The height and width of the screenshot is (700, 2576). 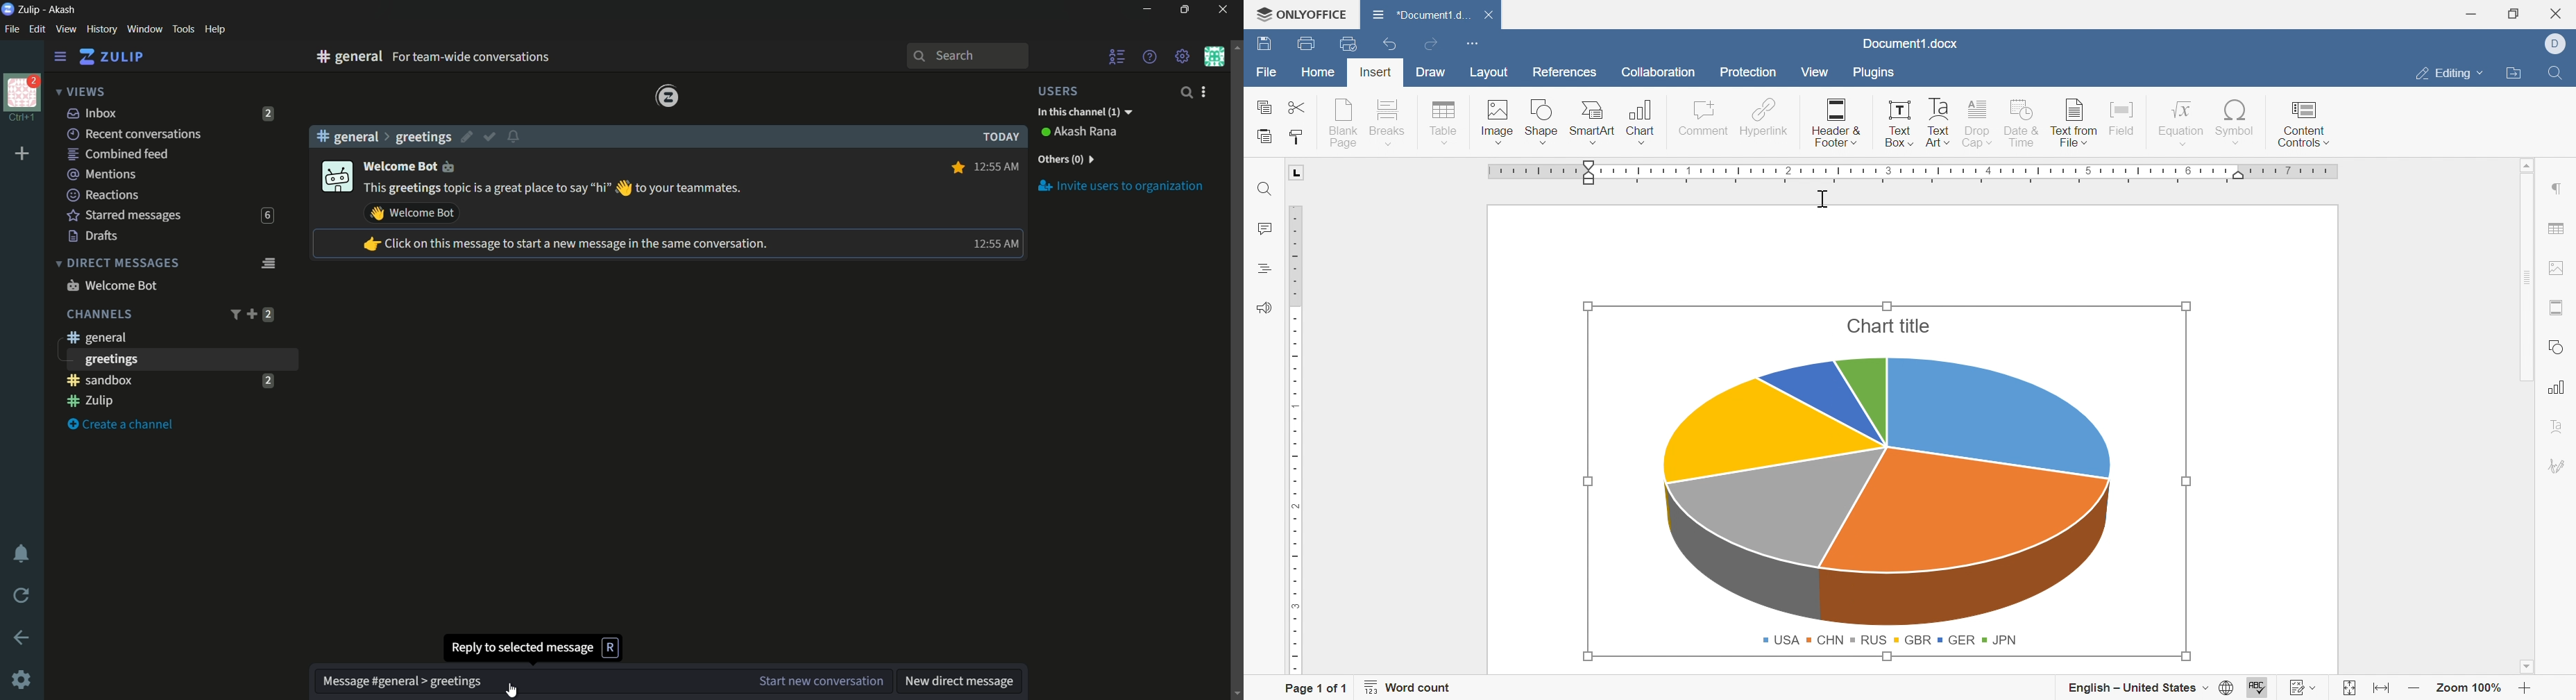 What do you see at coordinates (2515, 13) in the screenshot?
I see `Restore Down` at bounding box center [2515, 13].